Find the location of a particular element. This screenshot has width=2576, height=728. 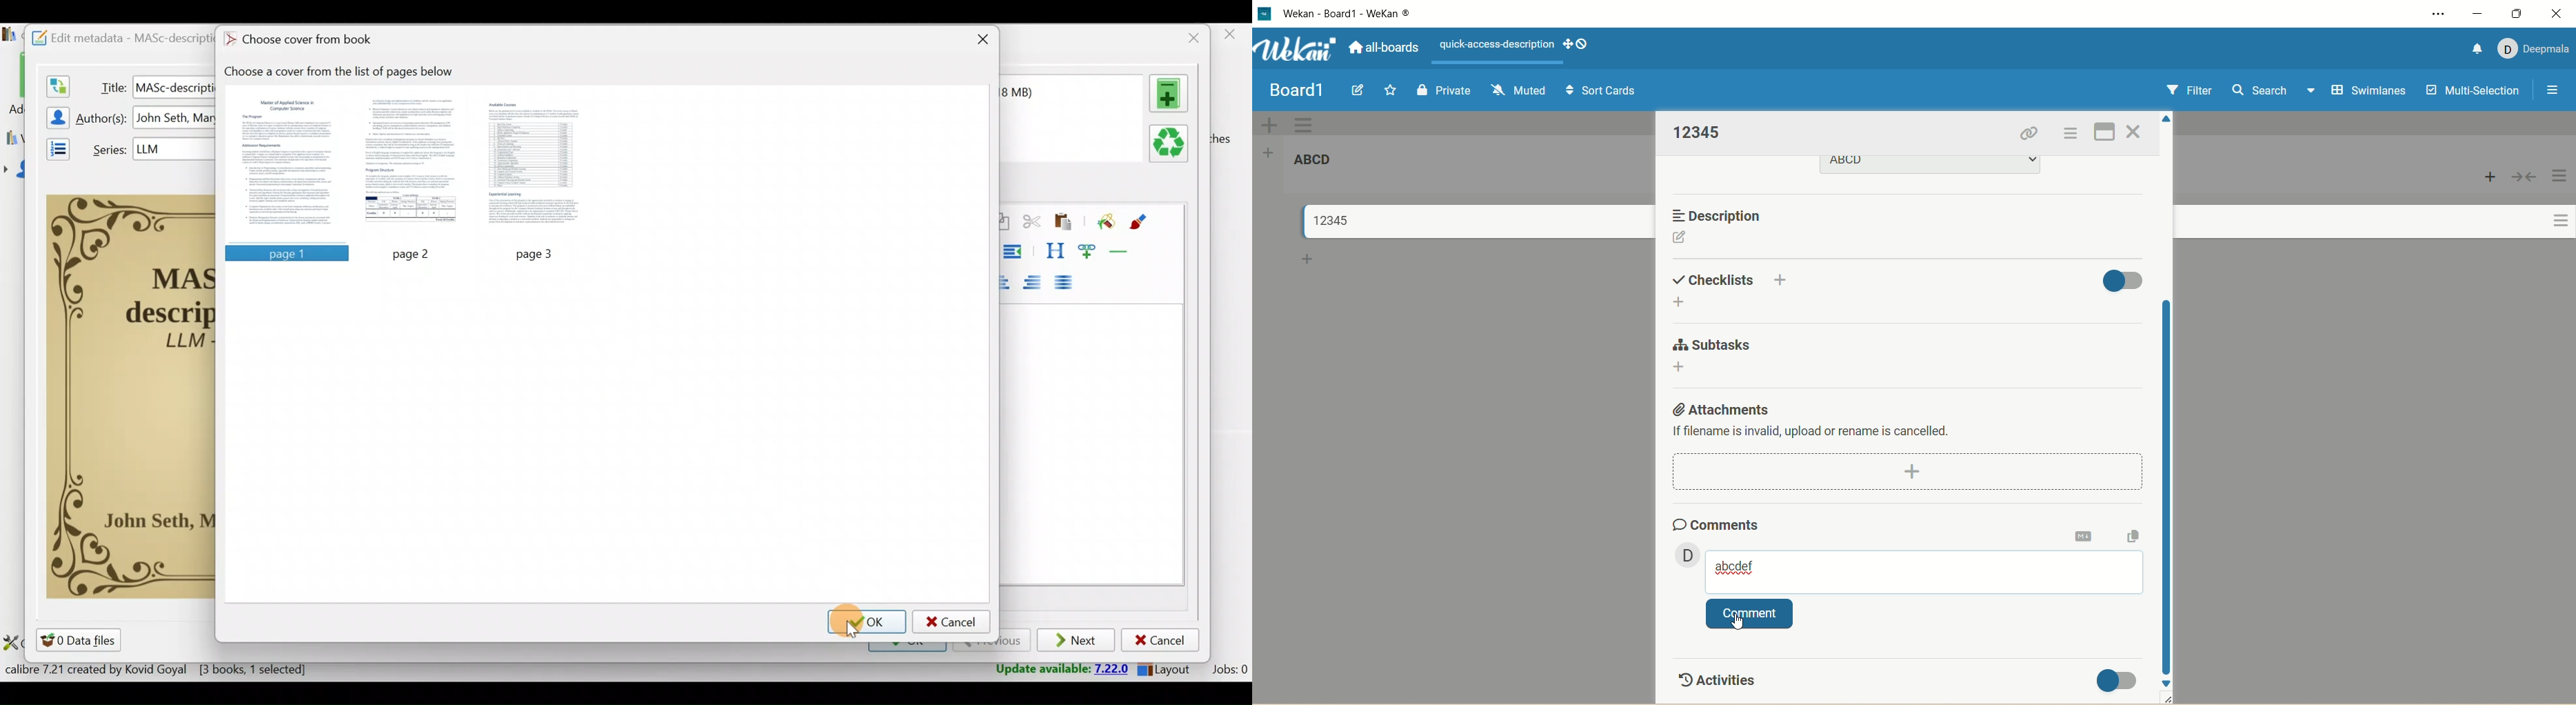

comments is located at coordinates (1715, 522).